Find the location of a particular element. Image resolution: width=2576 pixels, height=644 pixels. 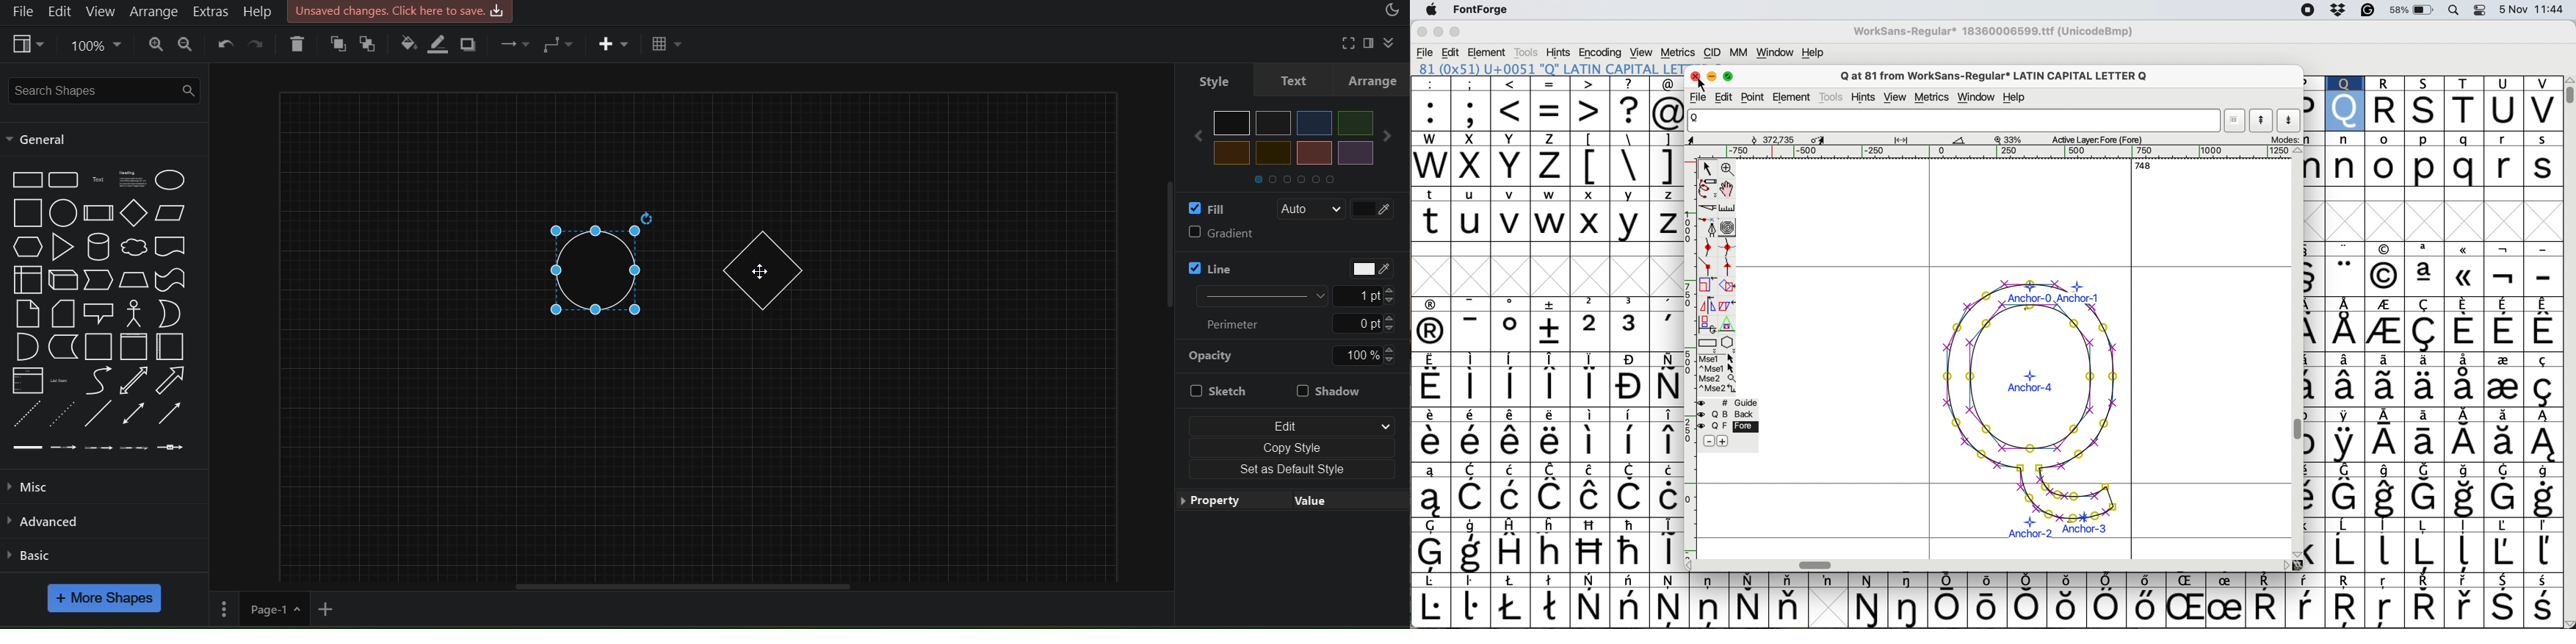

zoom is located at coordinates (95, 46).